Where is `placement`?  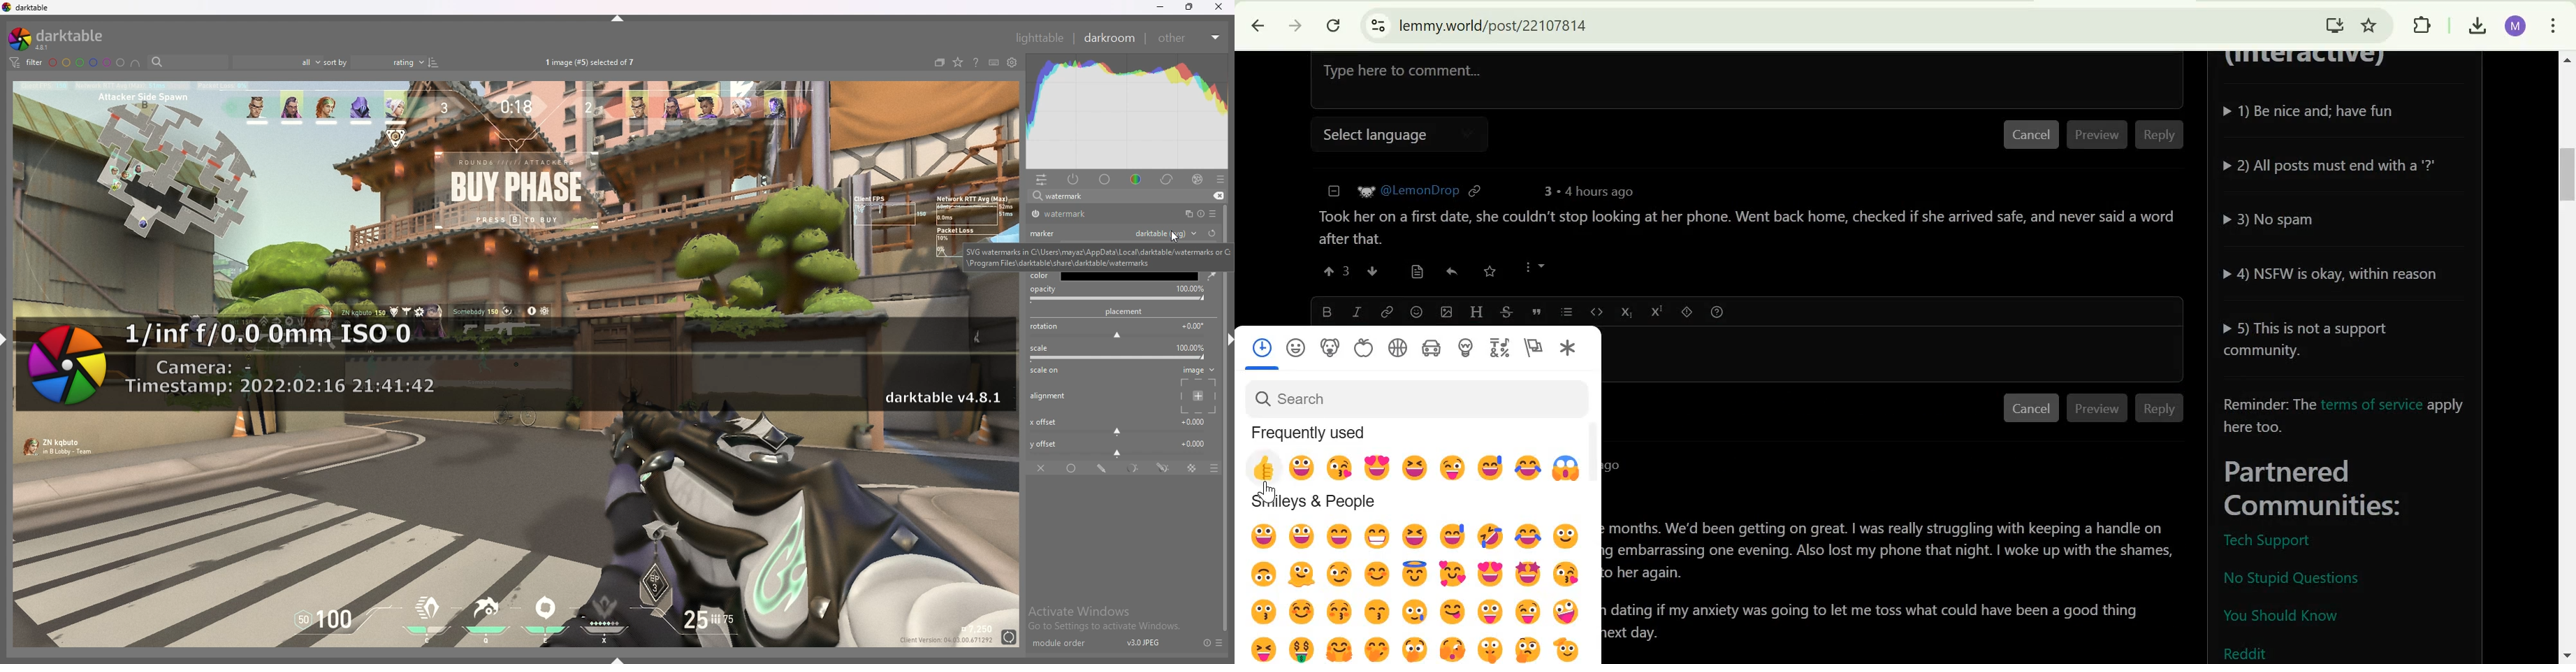
placement is located at coordinates (1127, 311).